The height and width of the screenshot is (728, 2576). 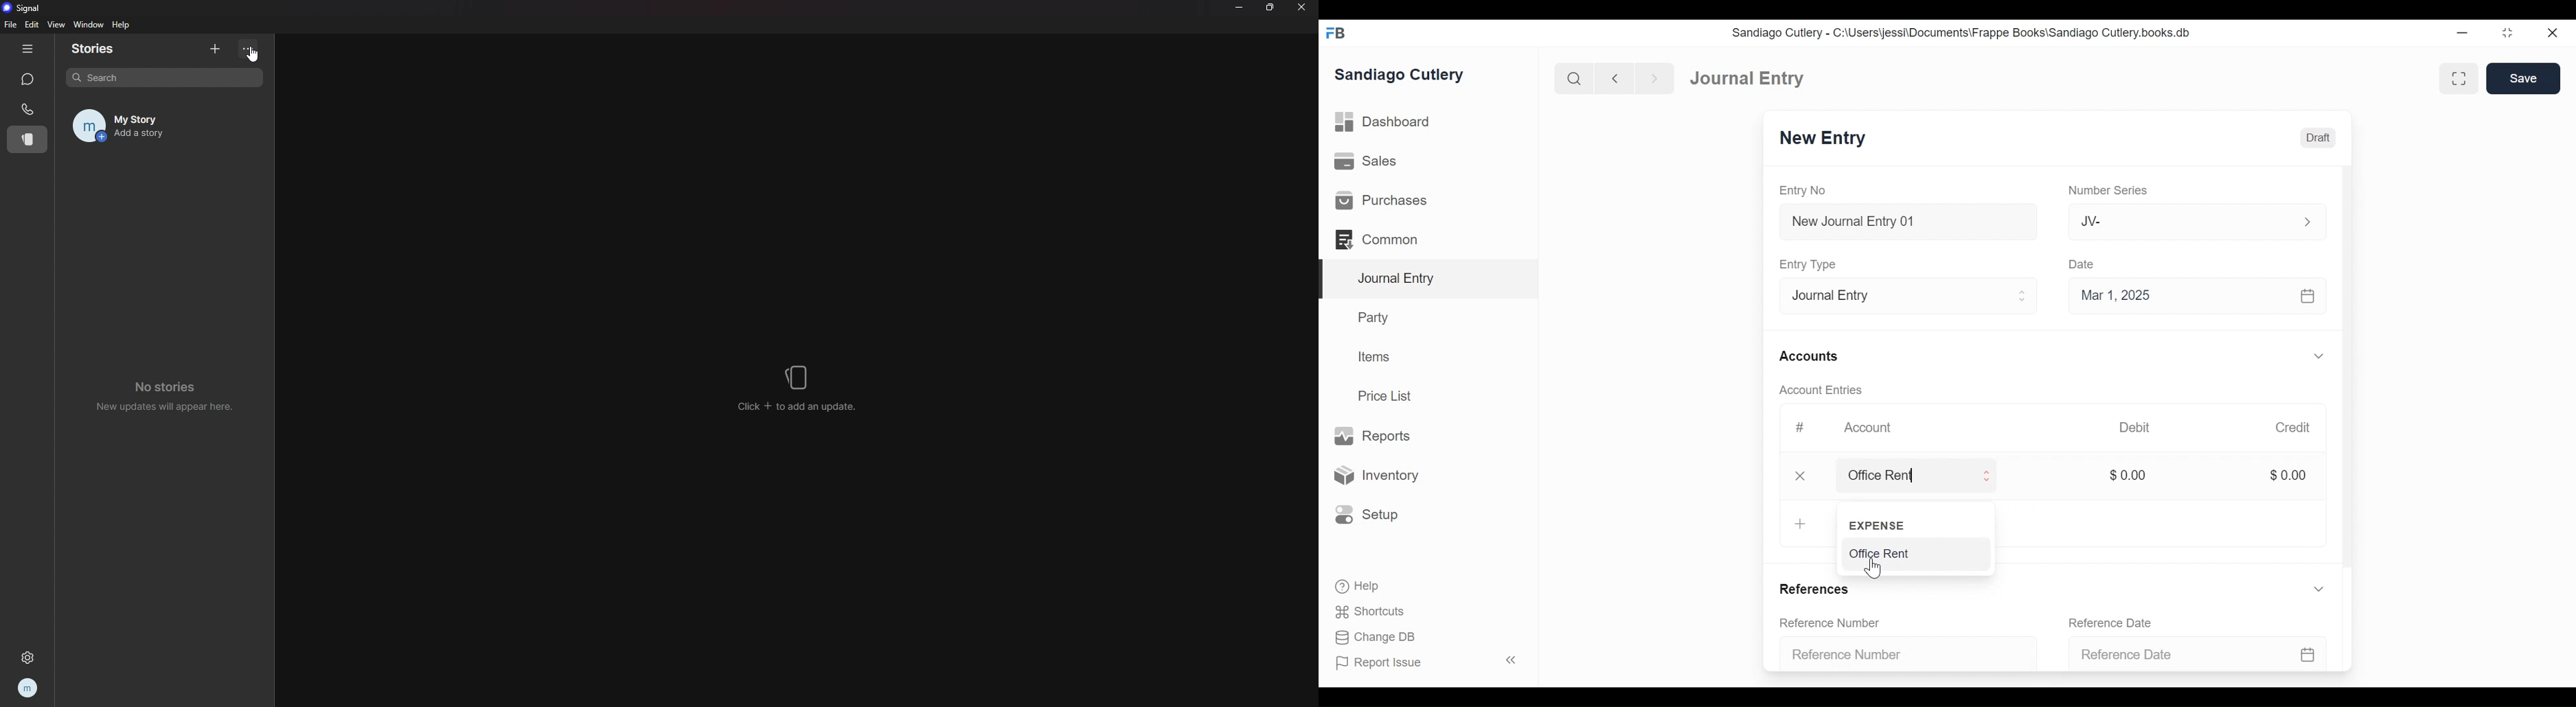 What do you see at coordinates (1795, 427) in the screenshot?
I see `#` at bounding box center [1795, 427].